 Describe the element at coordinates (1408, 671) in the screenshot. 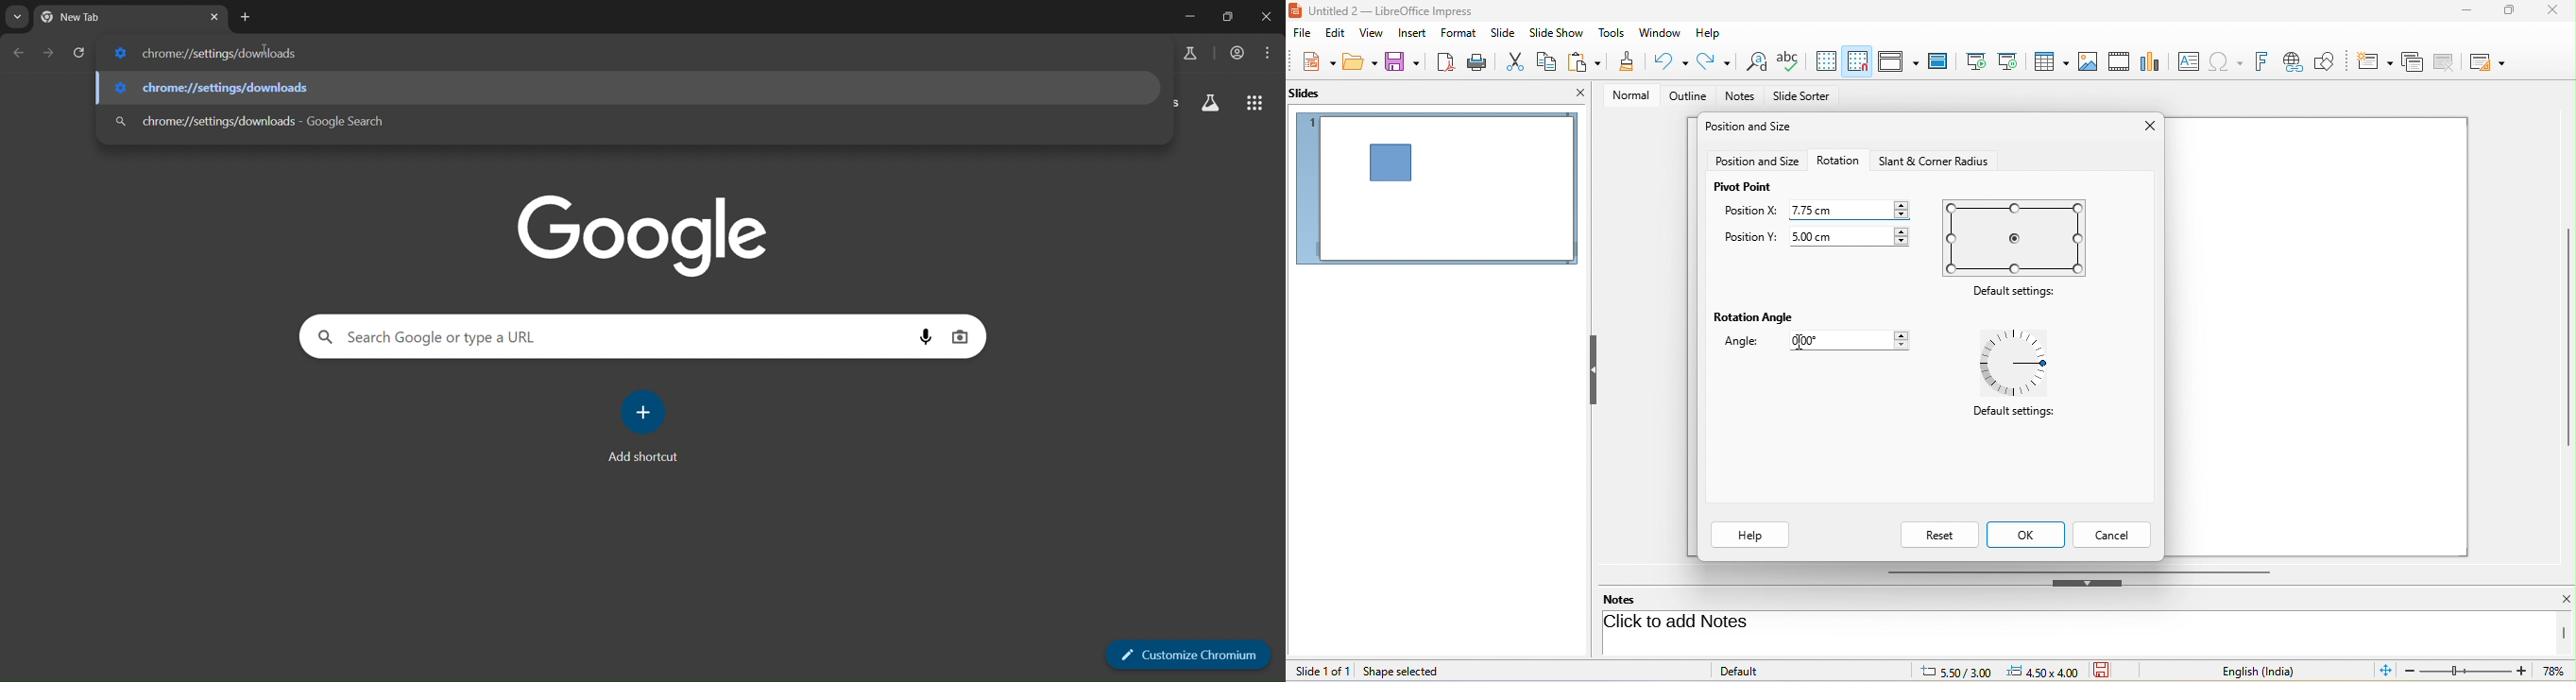

I see `shaped selected` at that location.